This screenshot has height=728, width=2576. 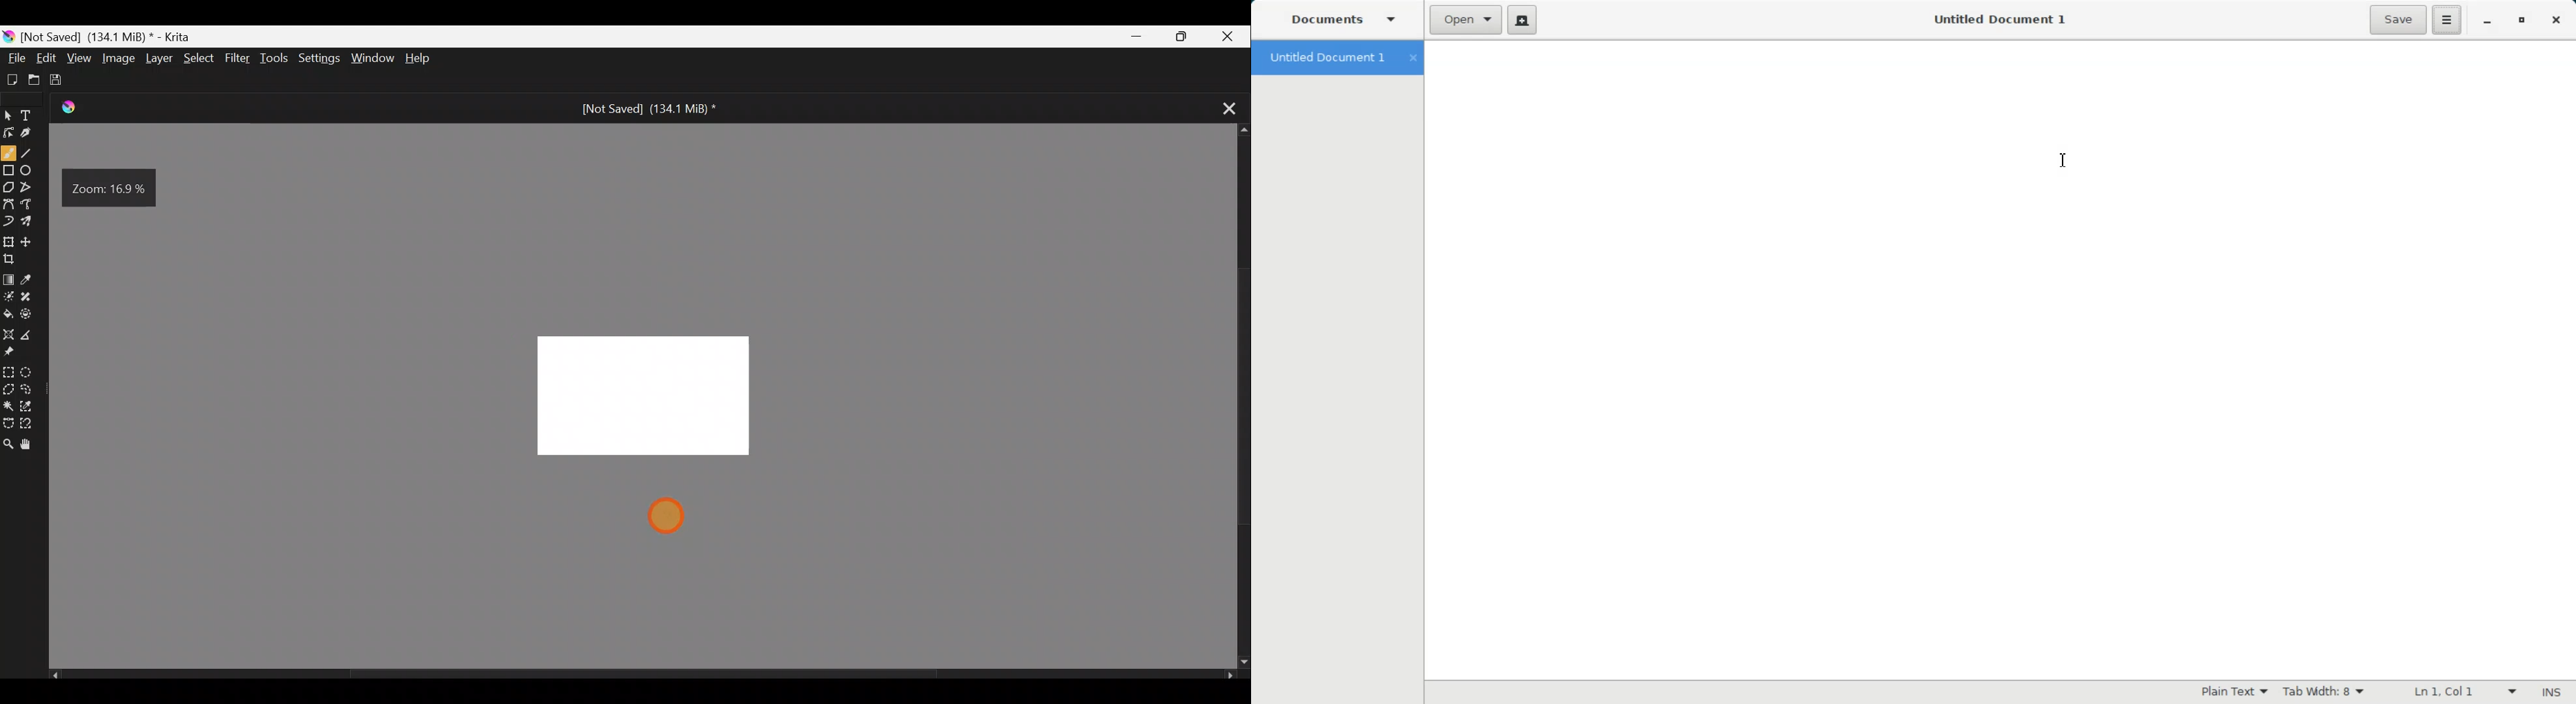 I want to click on Rectangle tool, so click(x=9, y=172).